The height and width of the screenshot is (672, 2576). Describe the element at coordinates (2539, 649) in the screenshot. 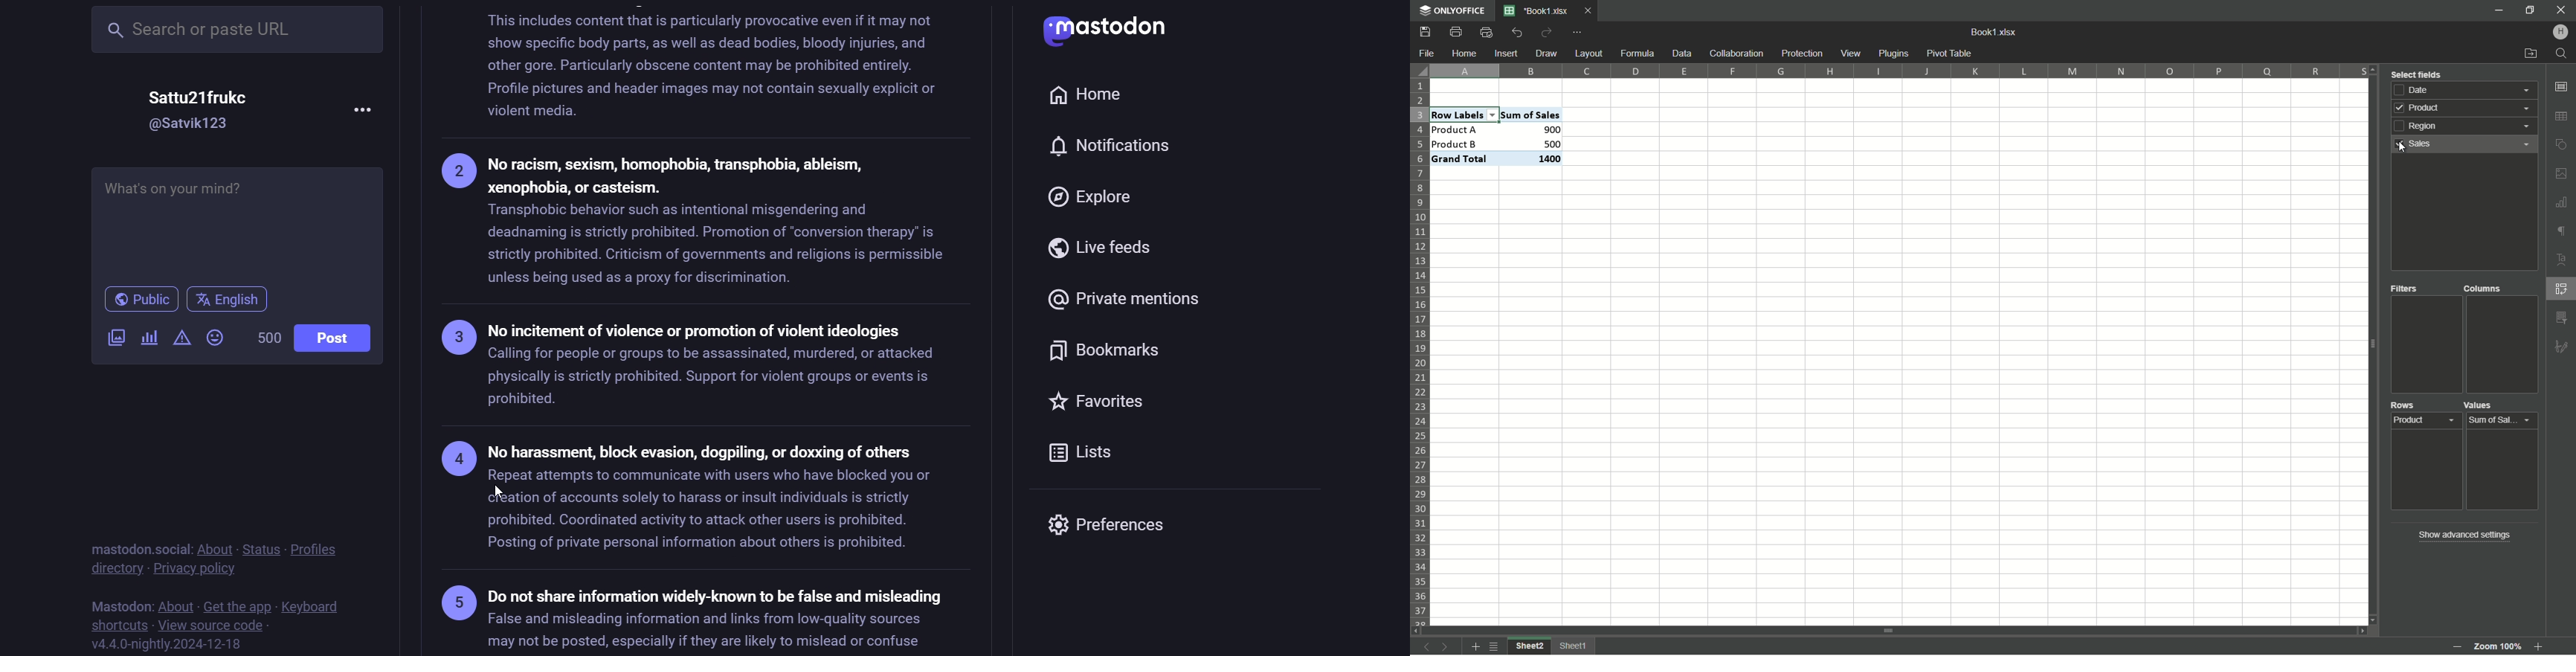

I see `Zoom` at that location.